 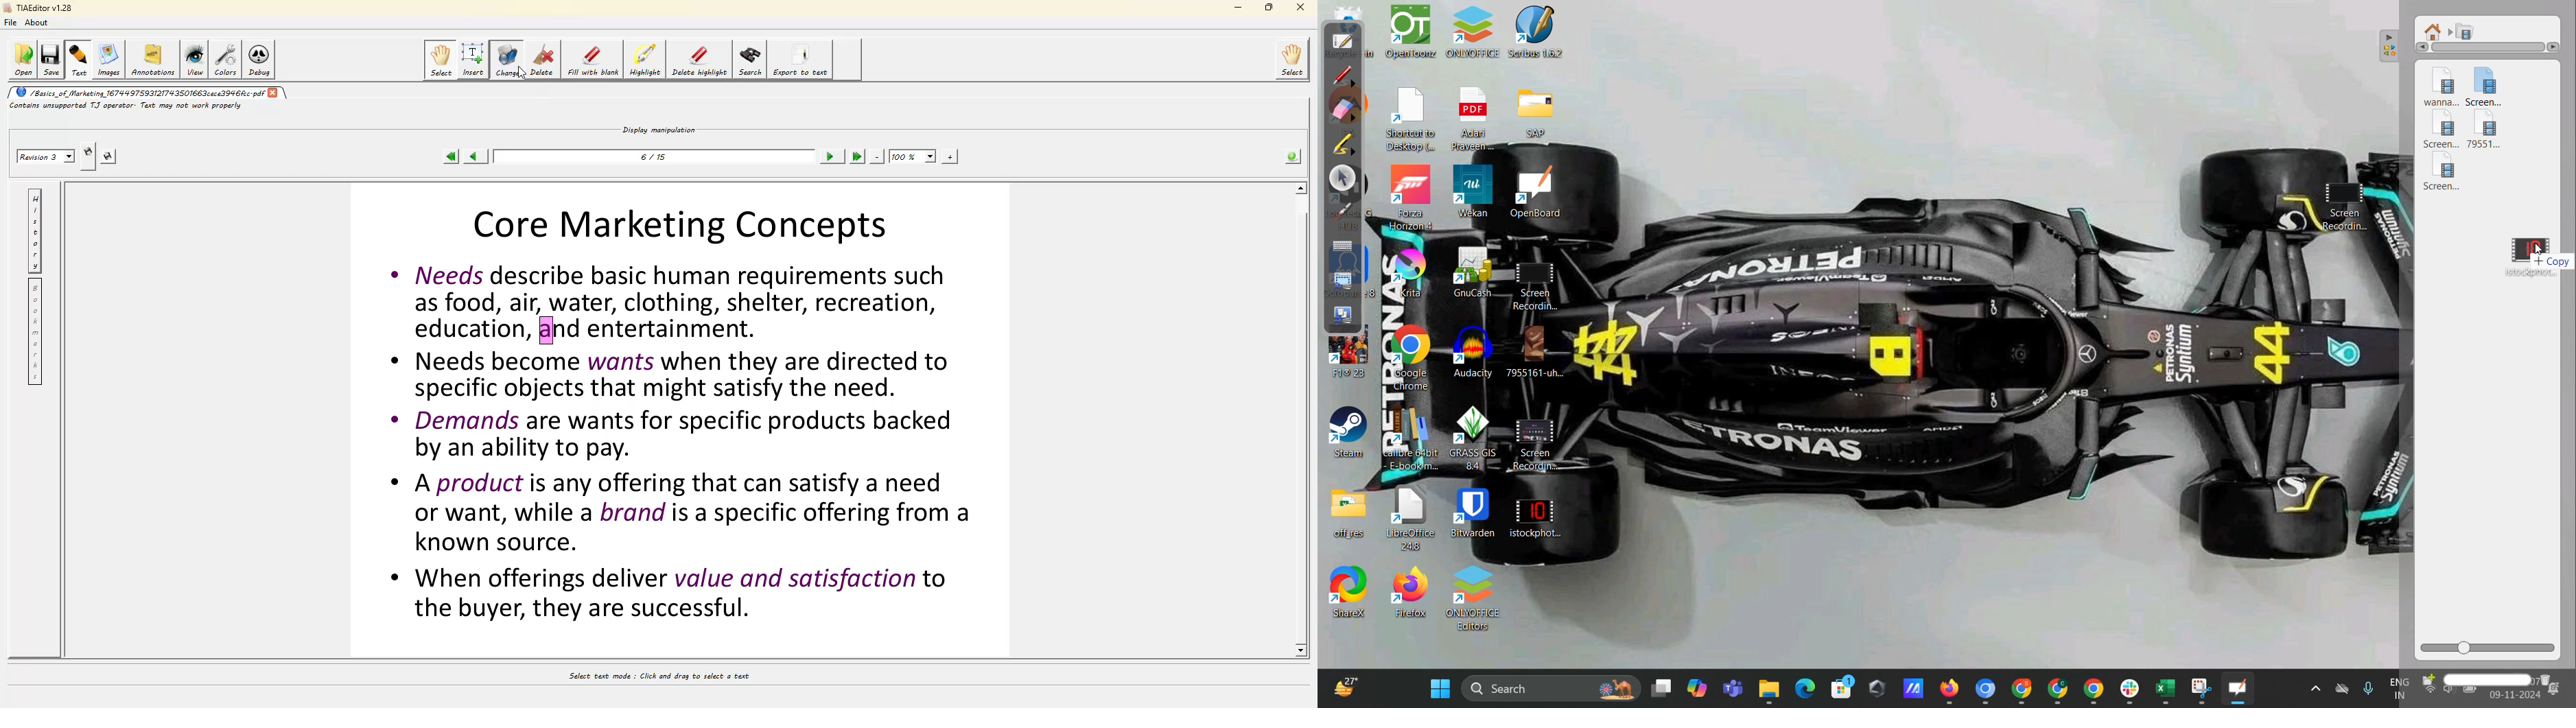 What do you see at coordinates (2558, 43) in the screenshot?
I see `` at bounding box center [2558, 43].